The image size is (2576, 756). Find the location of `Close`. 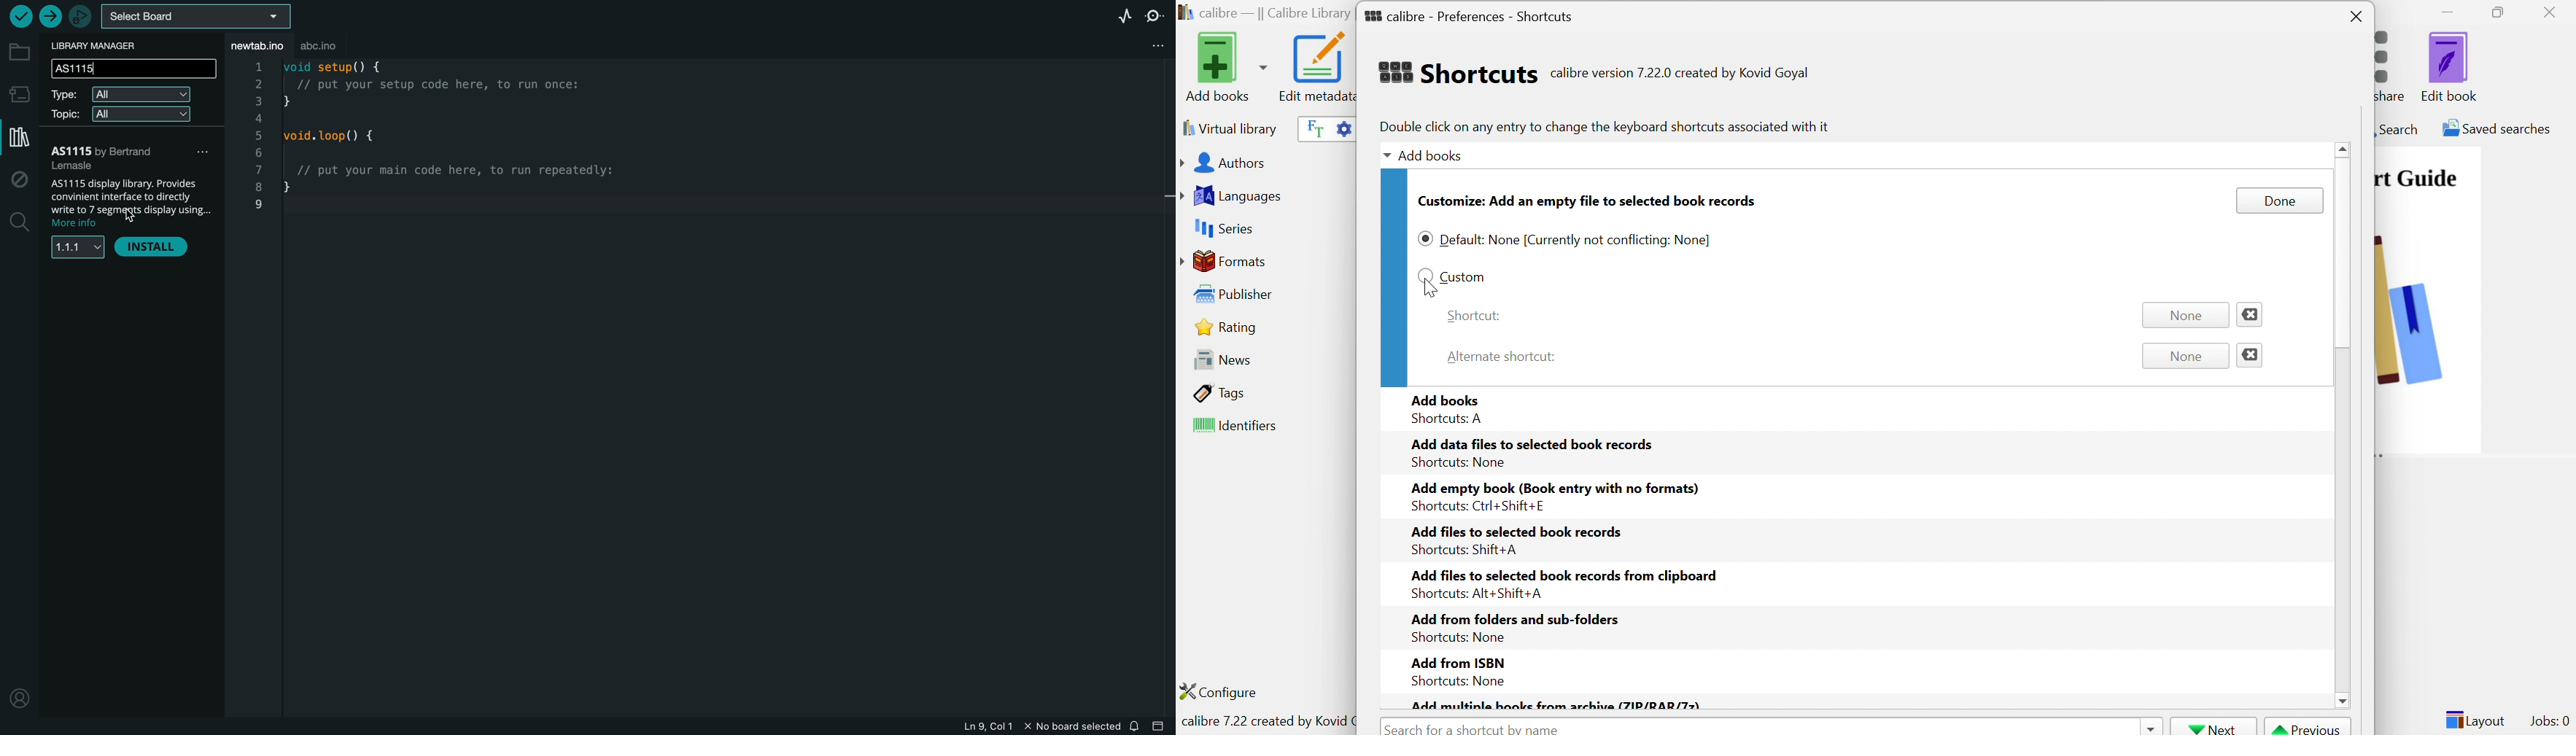

Close is located at coordinates (2249, 313).